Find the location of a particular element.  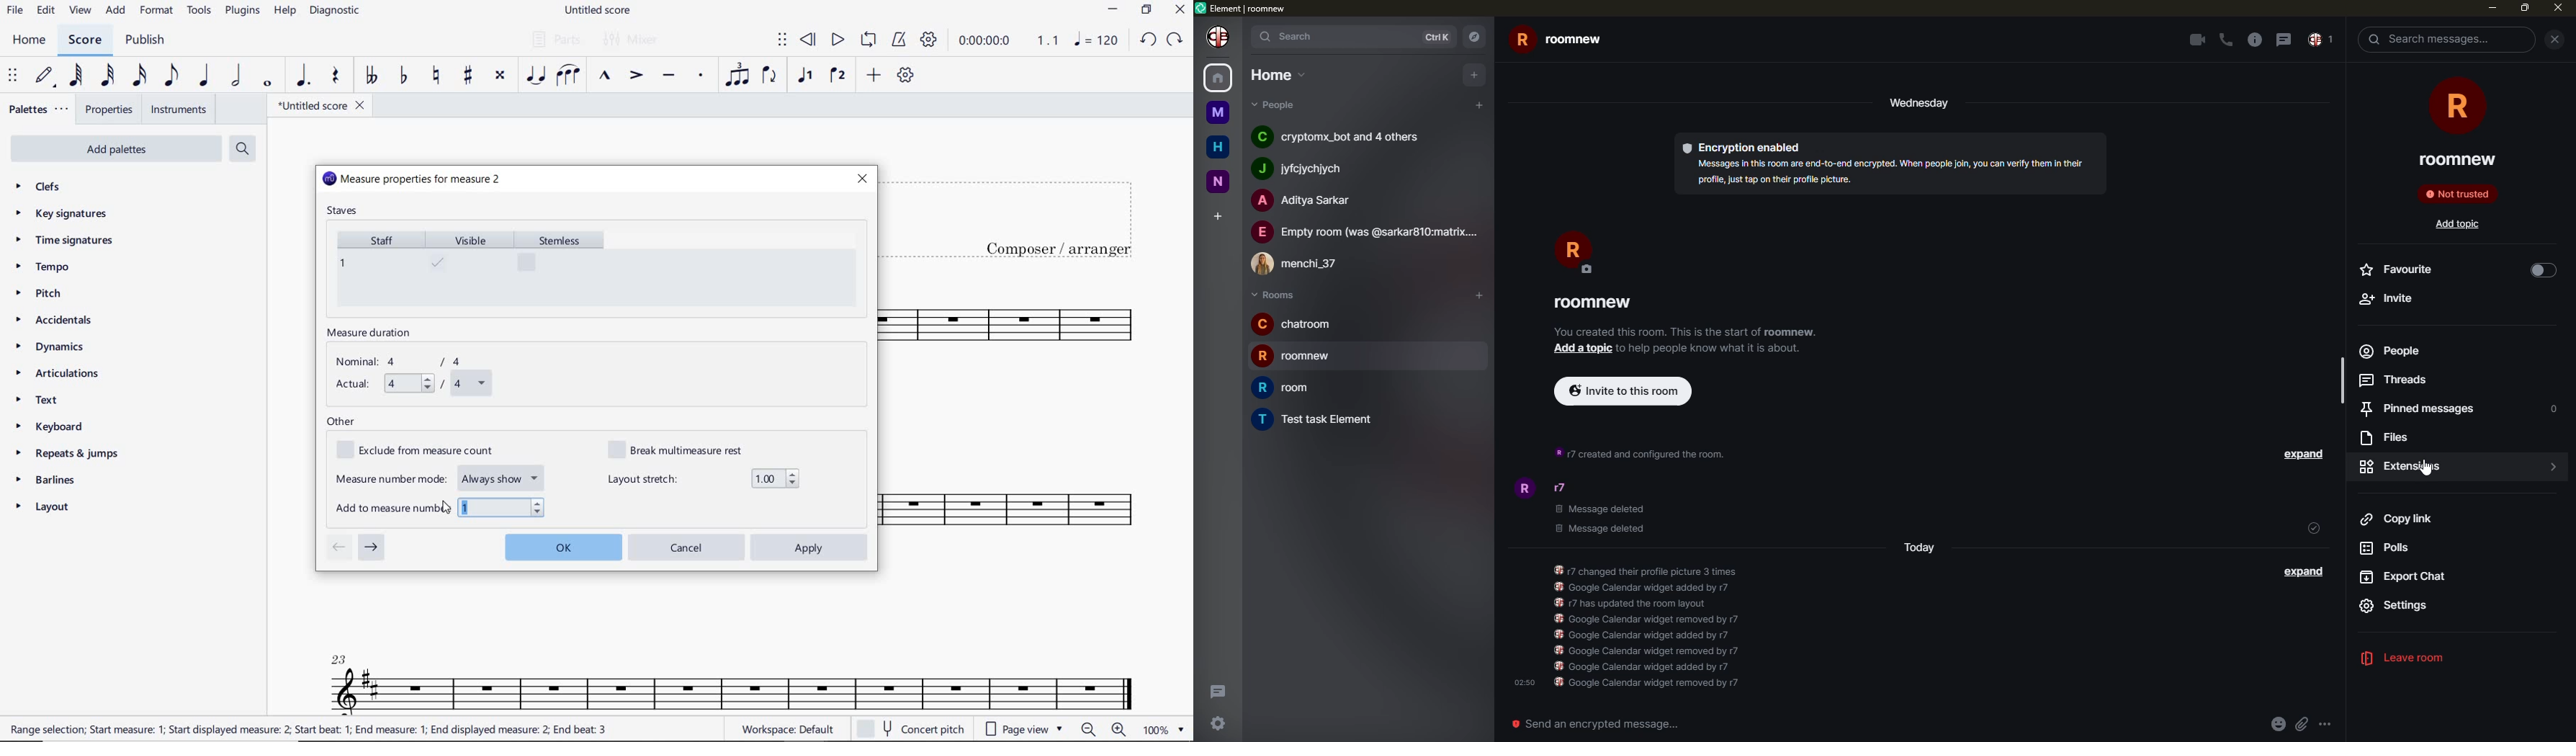

TUPLET is located at coordinates (739, 75).